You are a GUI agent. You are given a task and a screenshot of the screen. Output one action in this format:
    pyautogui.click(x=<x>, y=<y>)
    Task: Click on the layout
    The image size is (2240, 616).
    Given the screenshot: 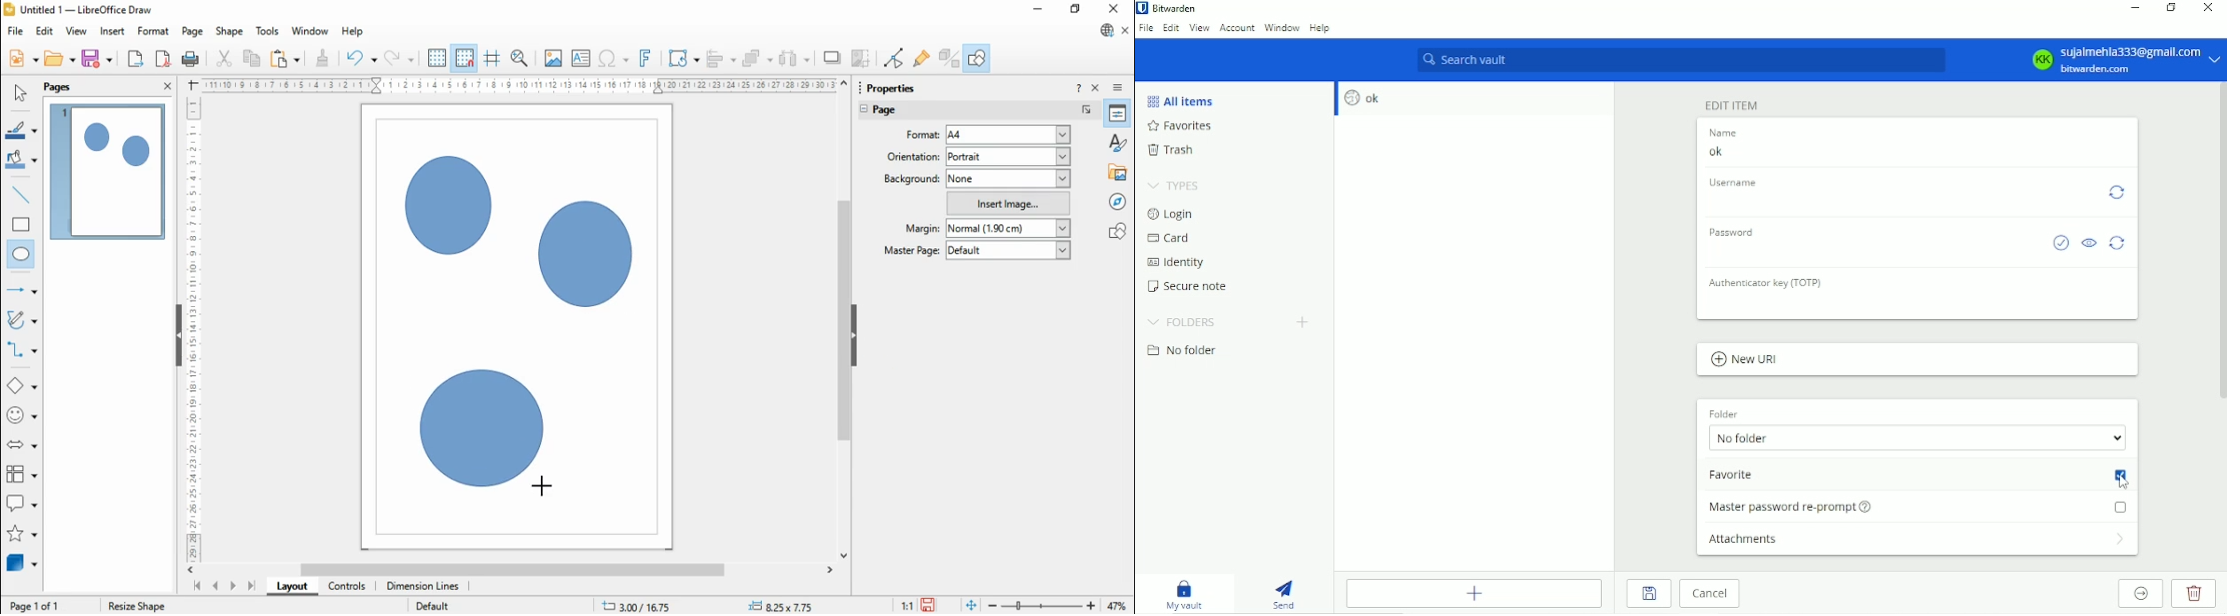 What is the action you would take?
    pyautogui.click(x=291, y=586)
    